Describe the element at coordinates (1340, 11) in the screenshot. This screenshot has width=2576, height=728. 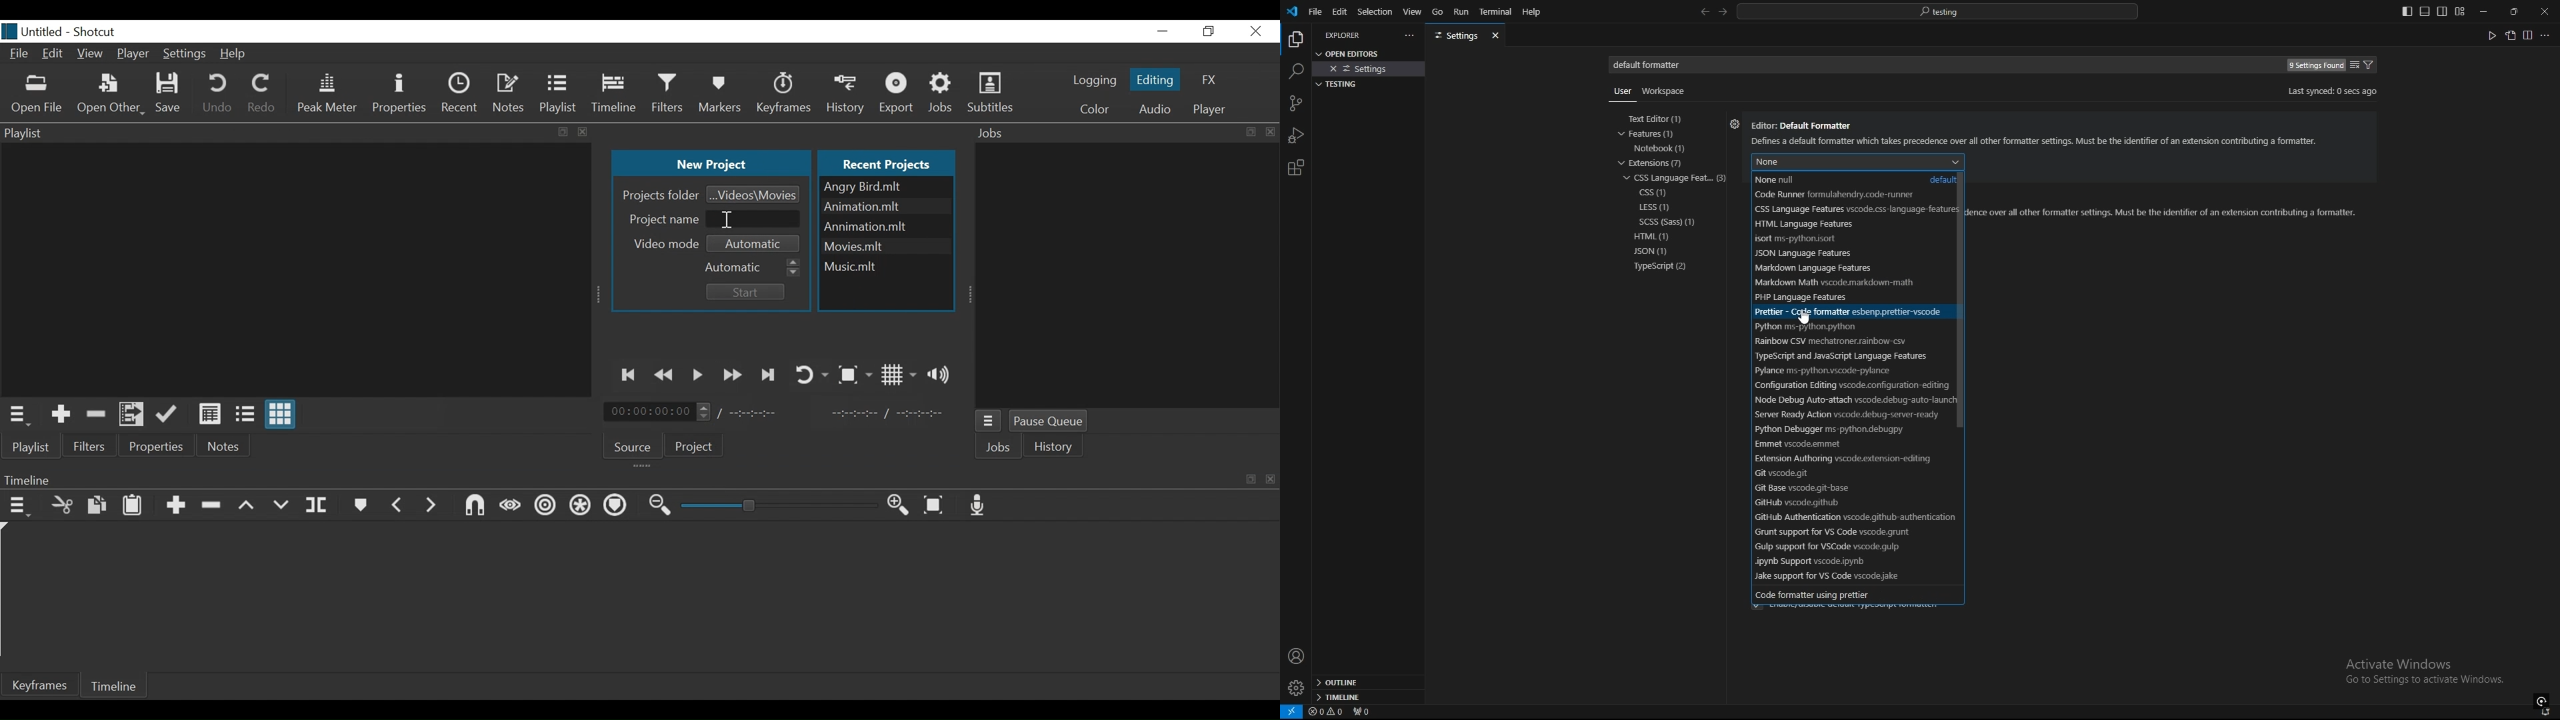
I see `edit` at that location.